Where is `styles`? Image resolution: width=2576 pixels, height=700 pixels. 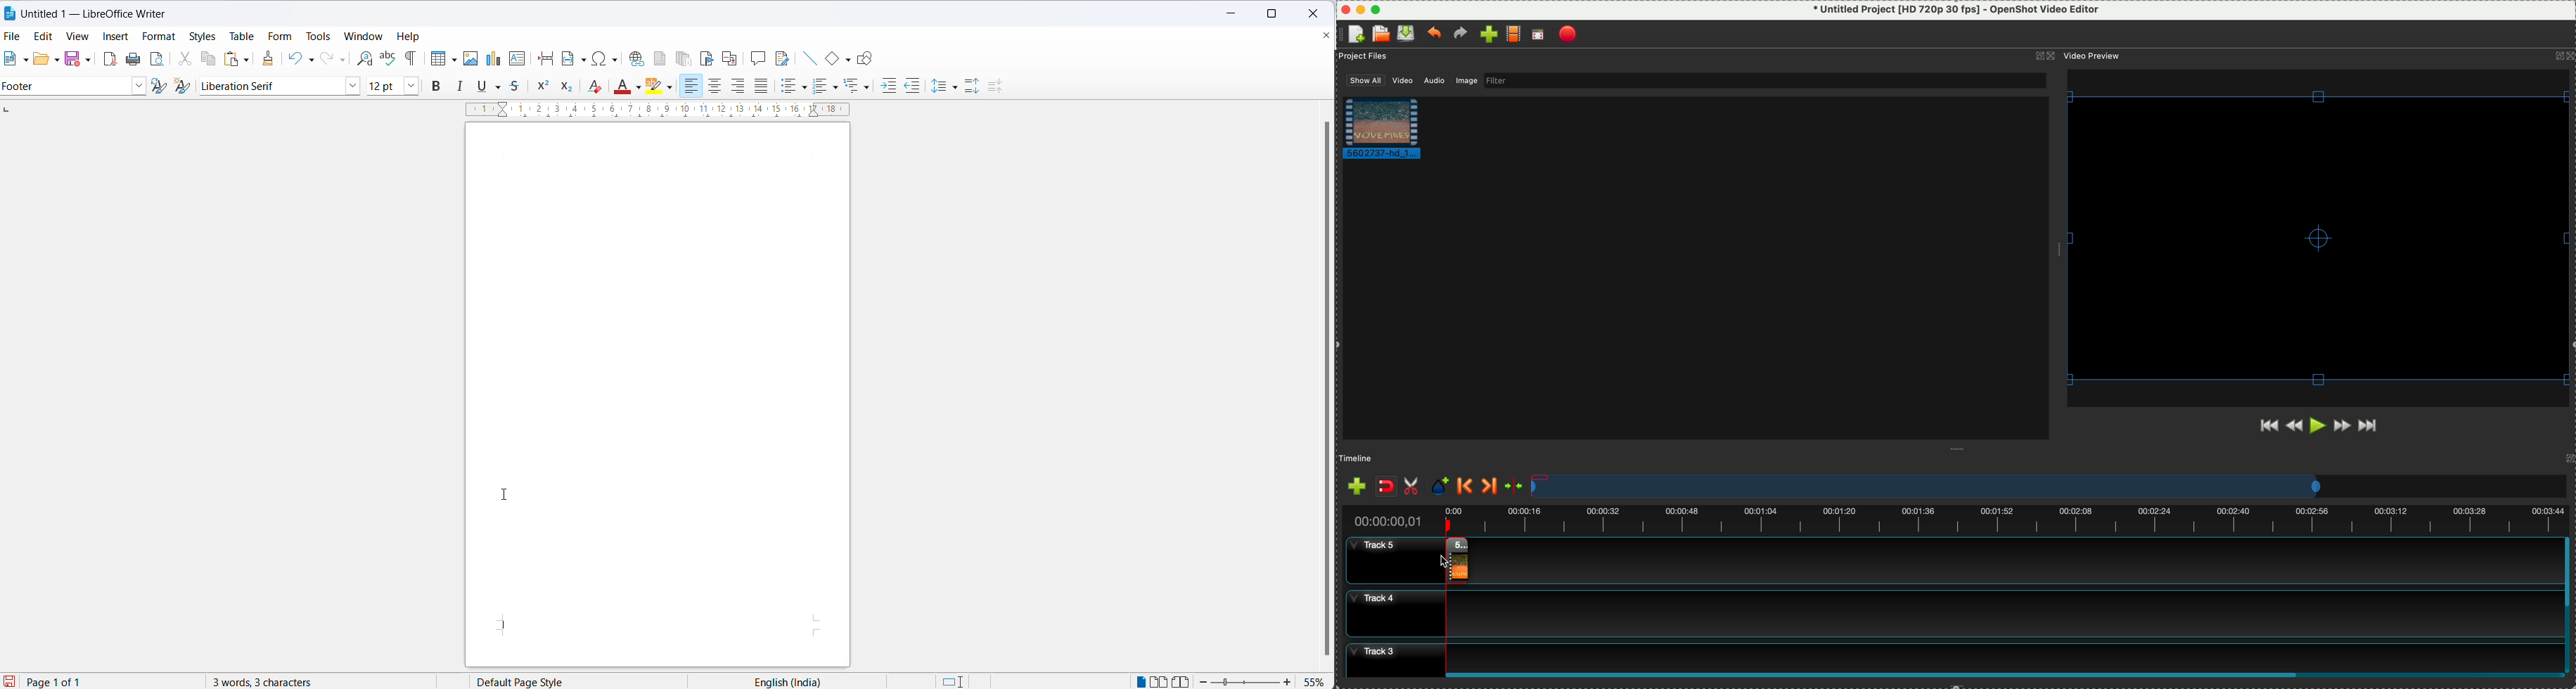 styles is located at coordinates (203, 38).